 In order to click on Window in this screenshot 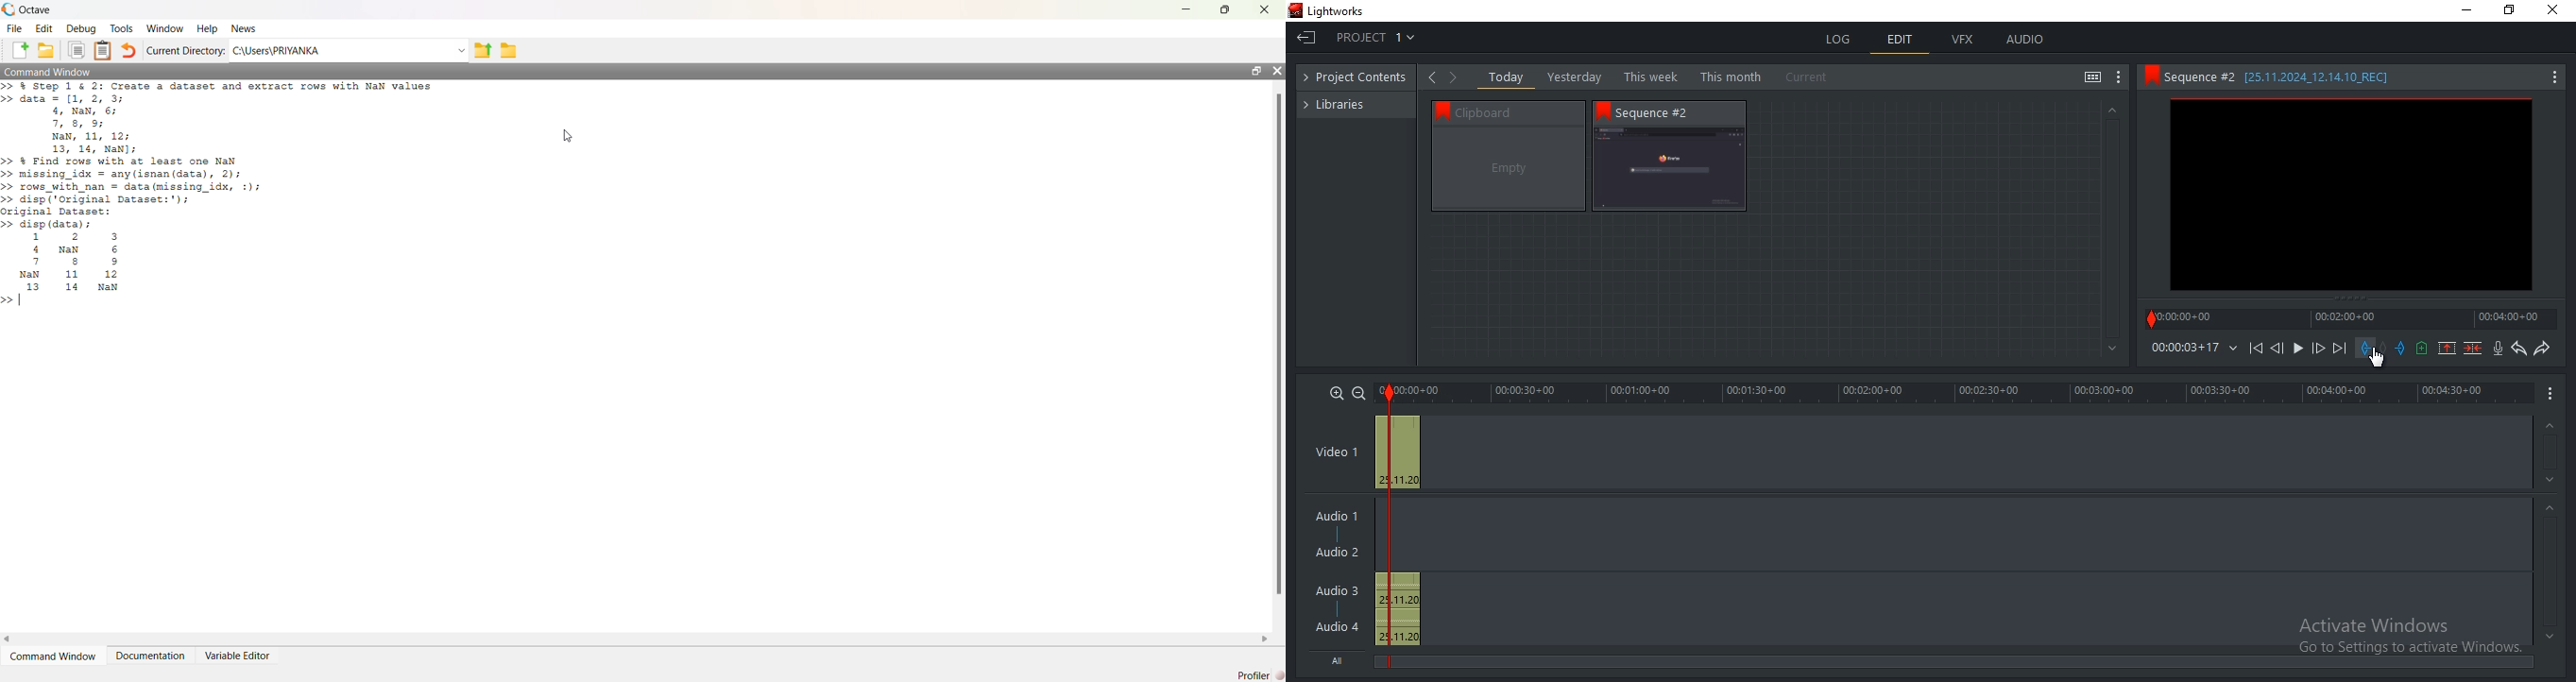, I will do `click(166, 29)`.